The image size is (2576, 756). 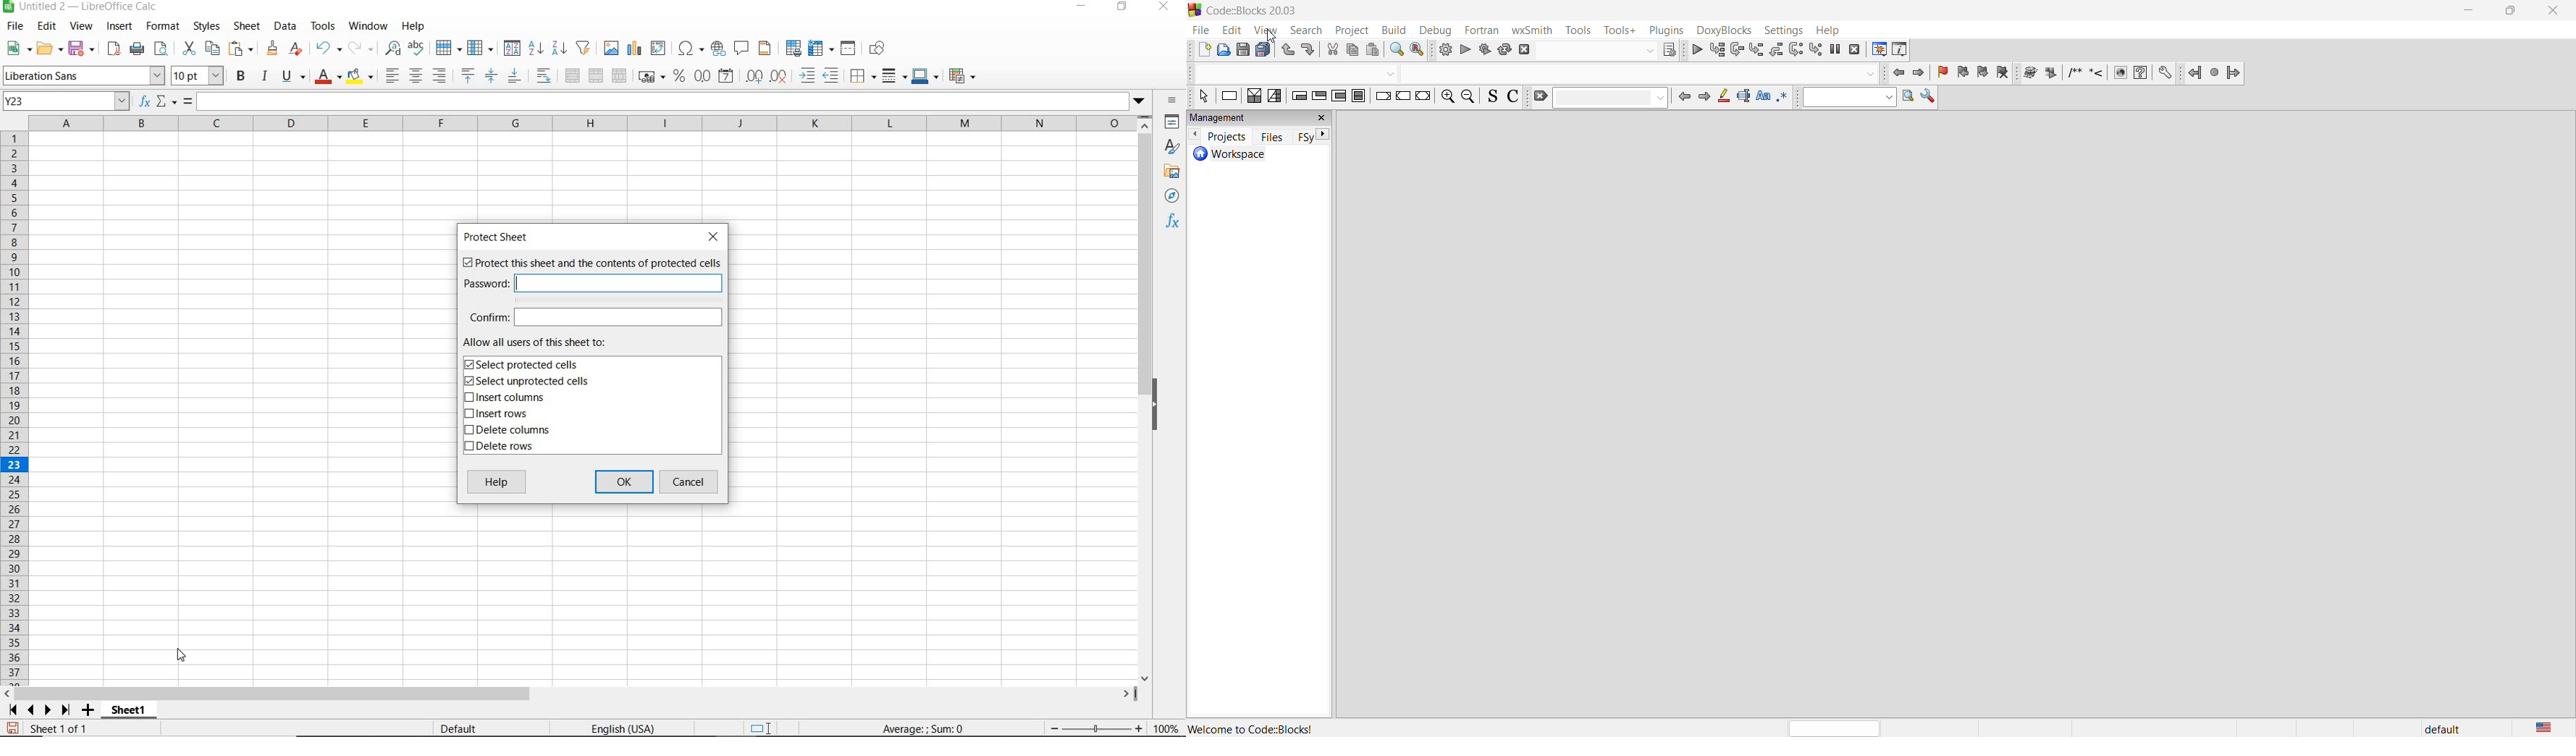 What do you see at coordinates (2444, 728) in the screenshot?
I see `default` at bounding box center [2444, 728].